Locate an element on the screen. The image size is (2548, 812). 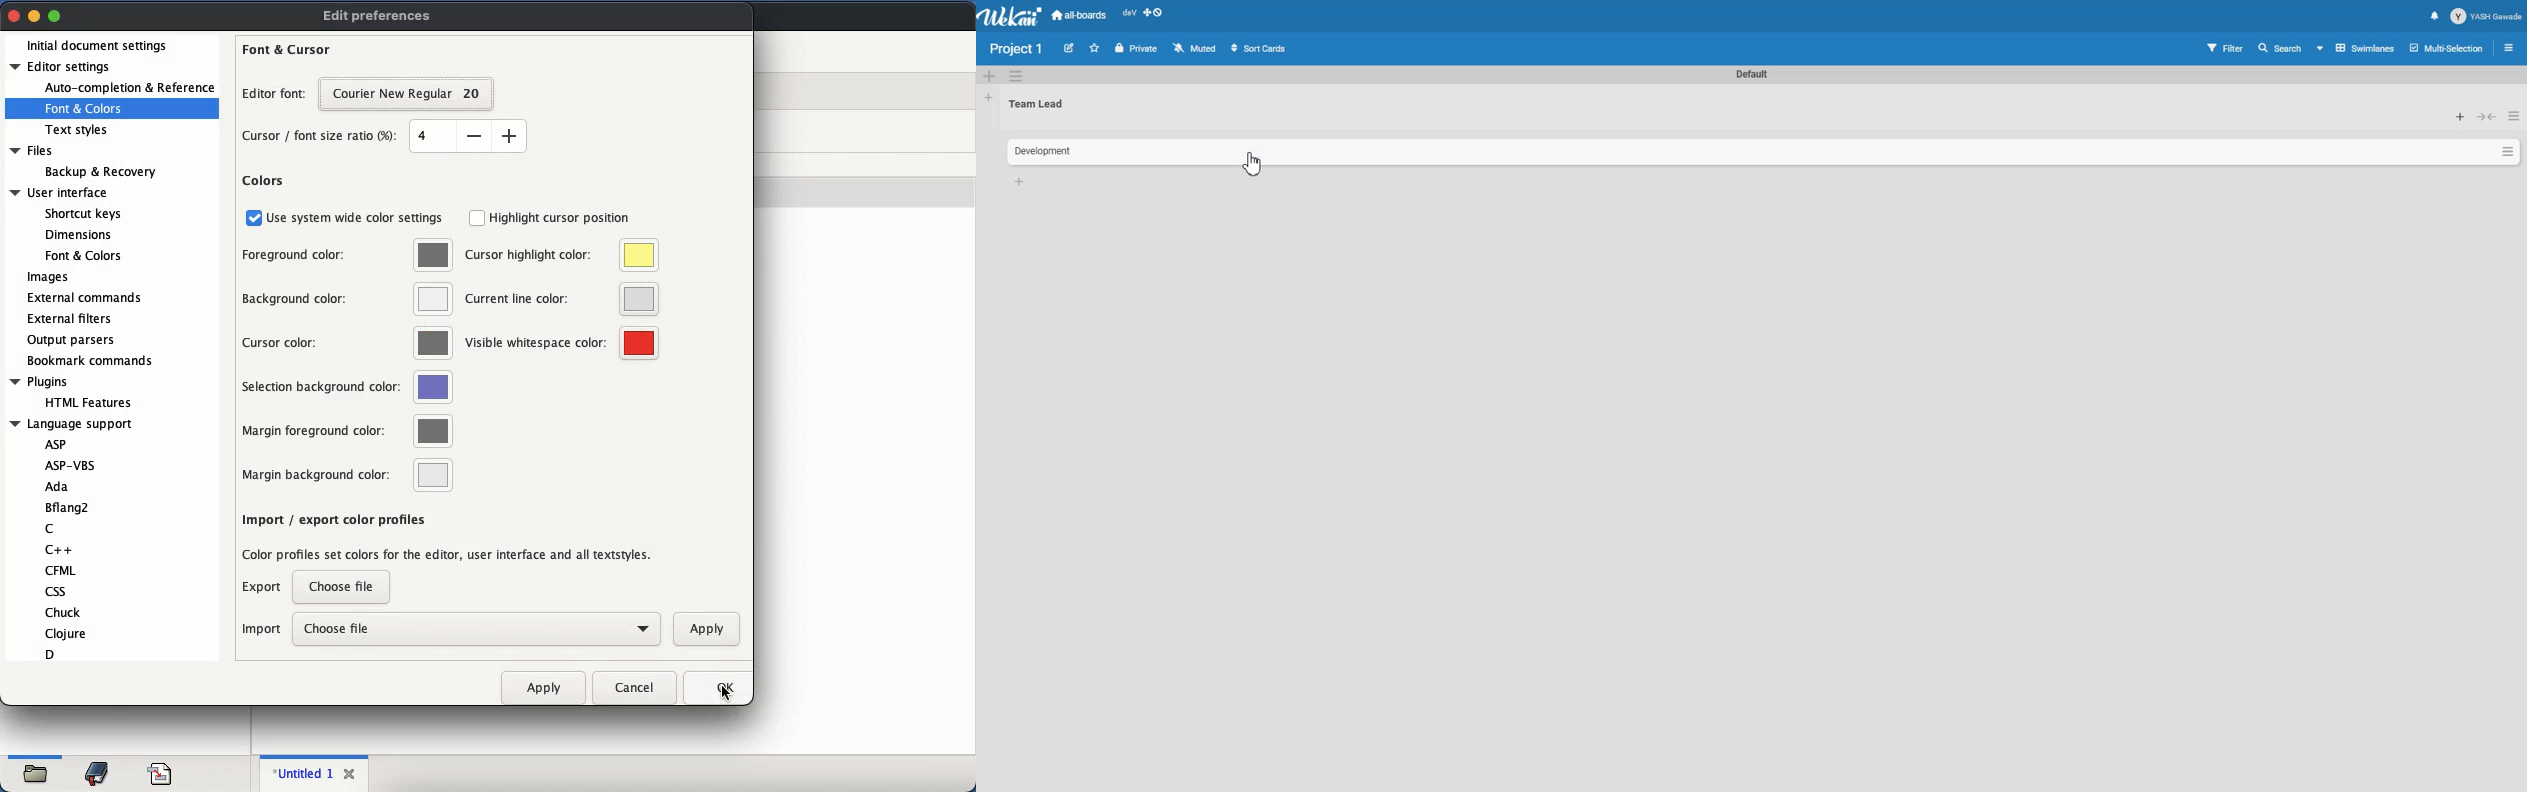
checkbox is located at coordinates (251, 217).